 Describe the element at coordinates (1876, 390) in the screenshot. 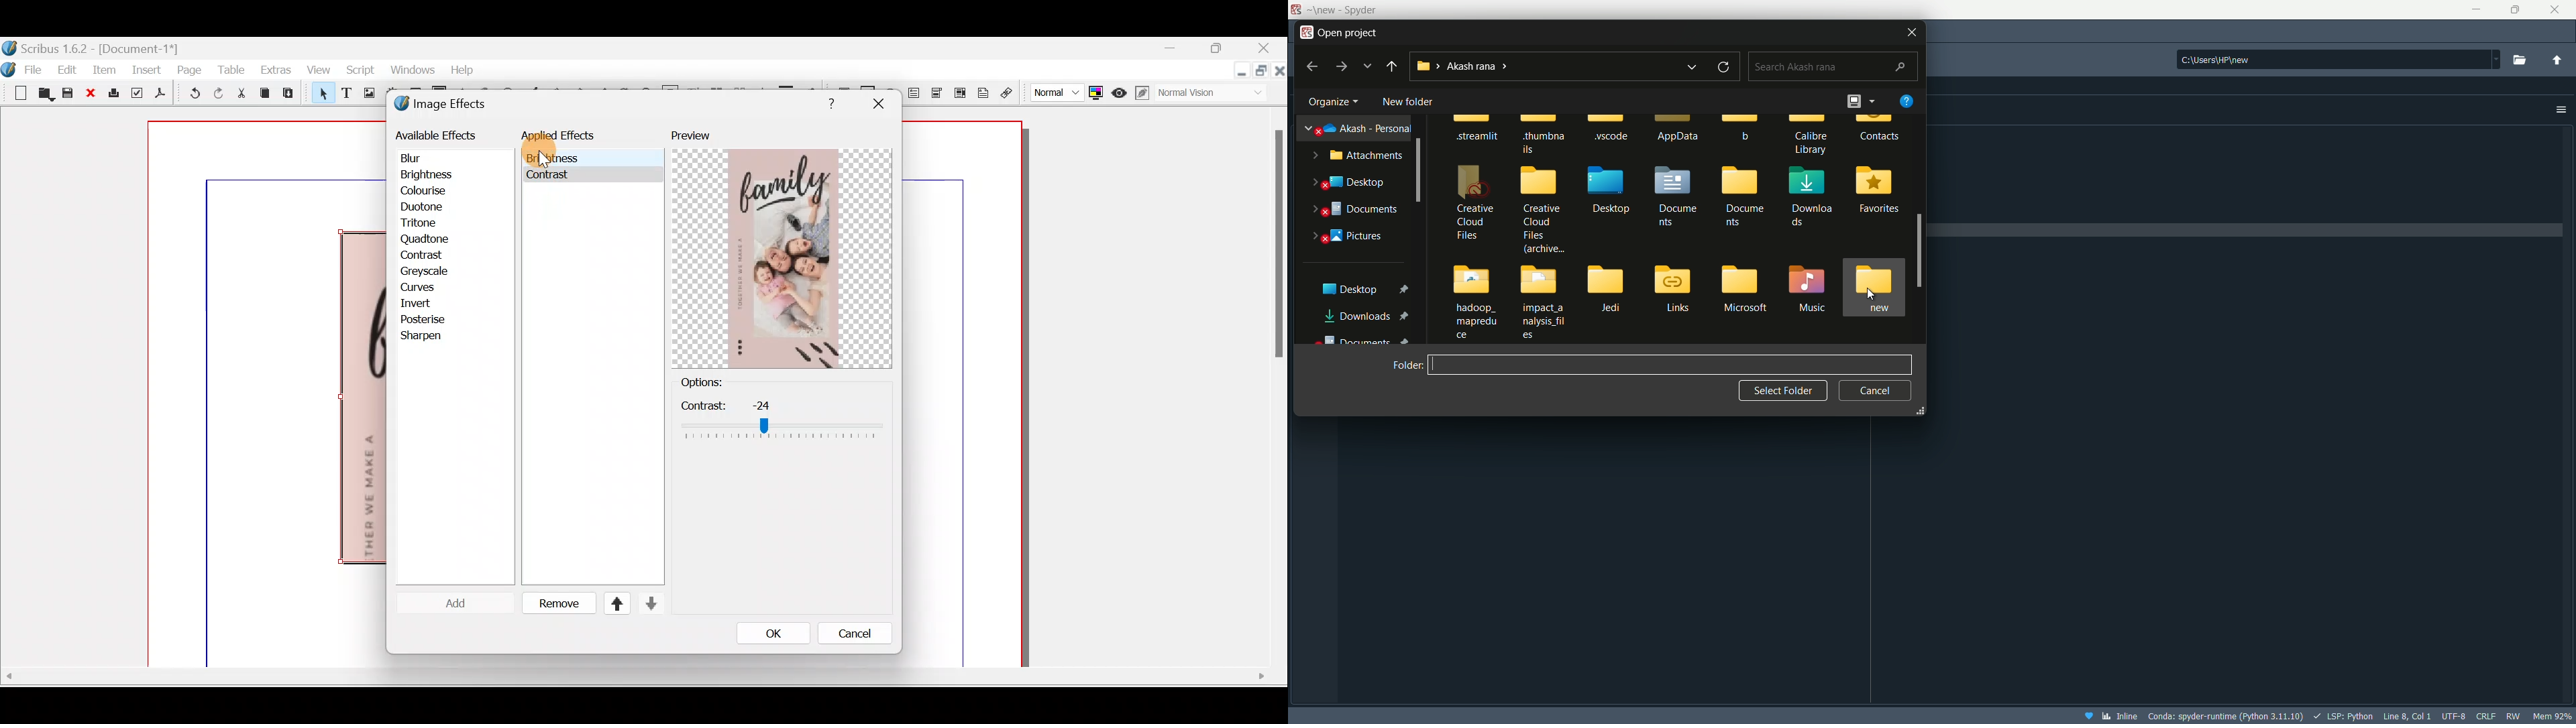

I see `cancel` at that location.